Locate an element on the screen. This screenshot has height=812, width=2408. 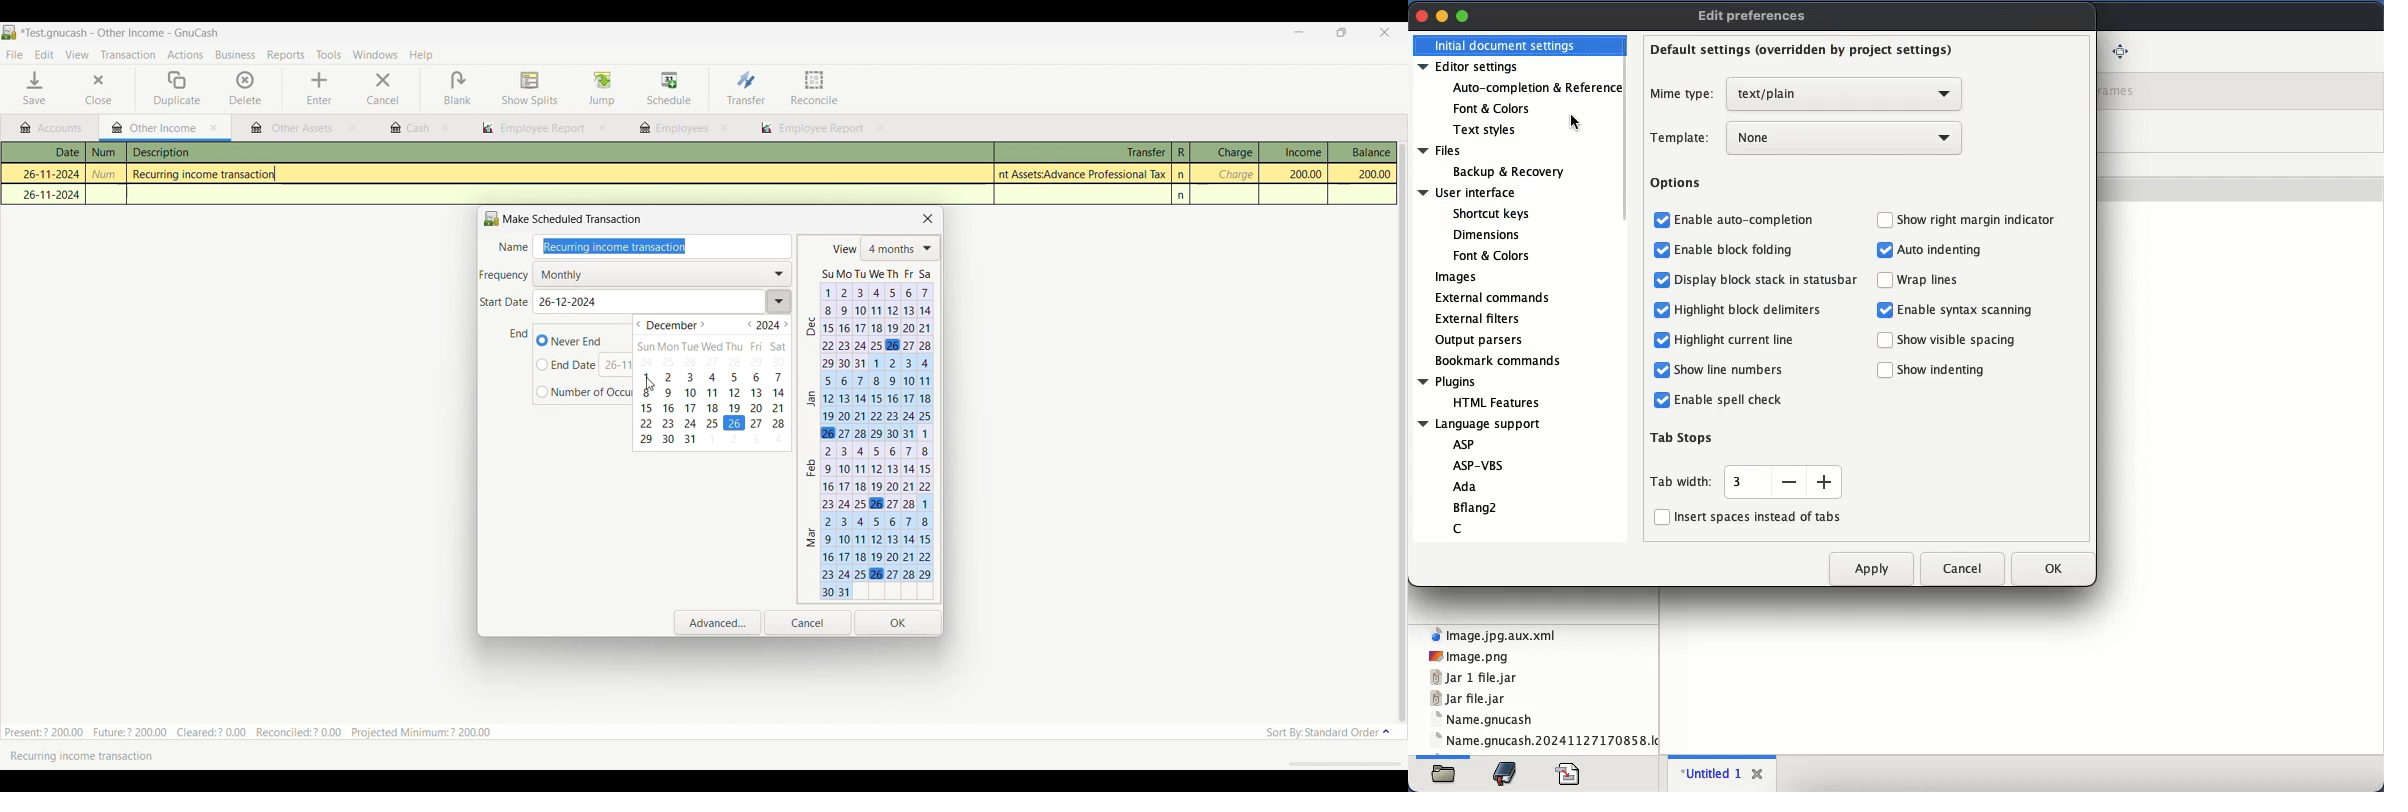
scroll is located at coordinates (1625, 133).